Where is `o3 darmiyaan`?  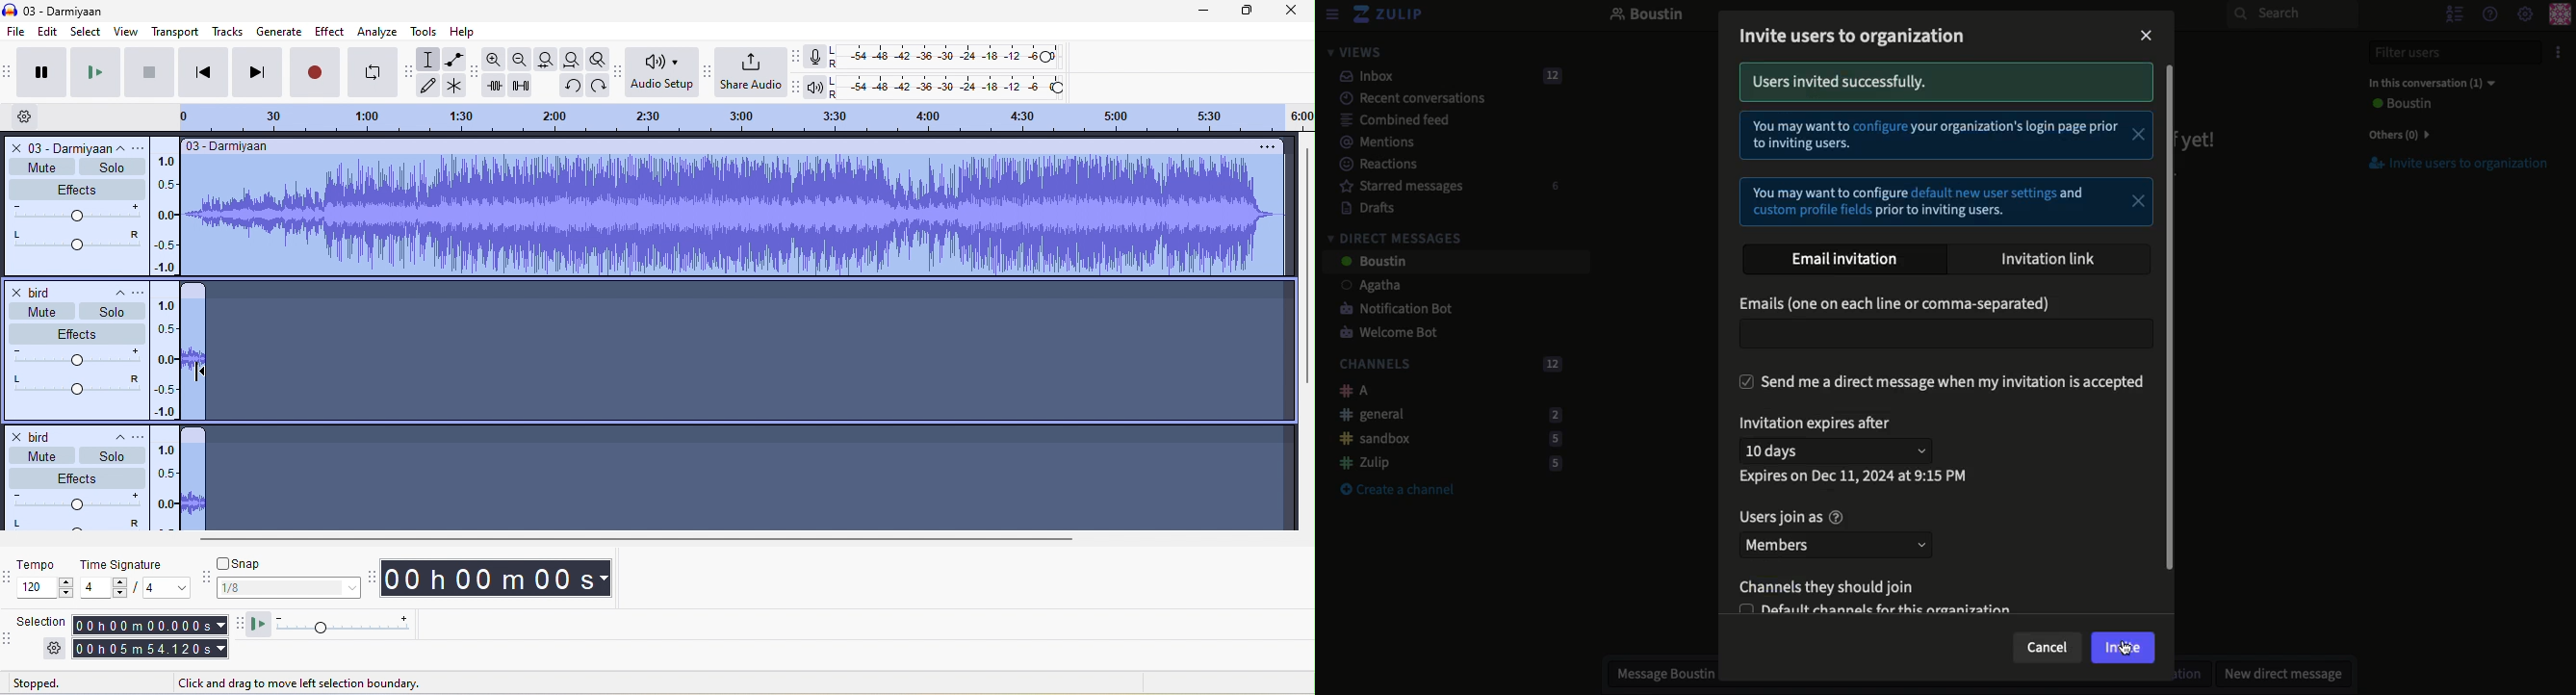 o3 darmiyaan is located at coordinates (57, 147).